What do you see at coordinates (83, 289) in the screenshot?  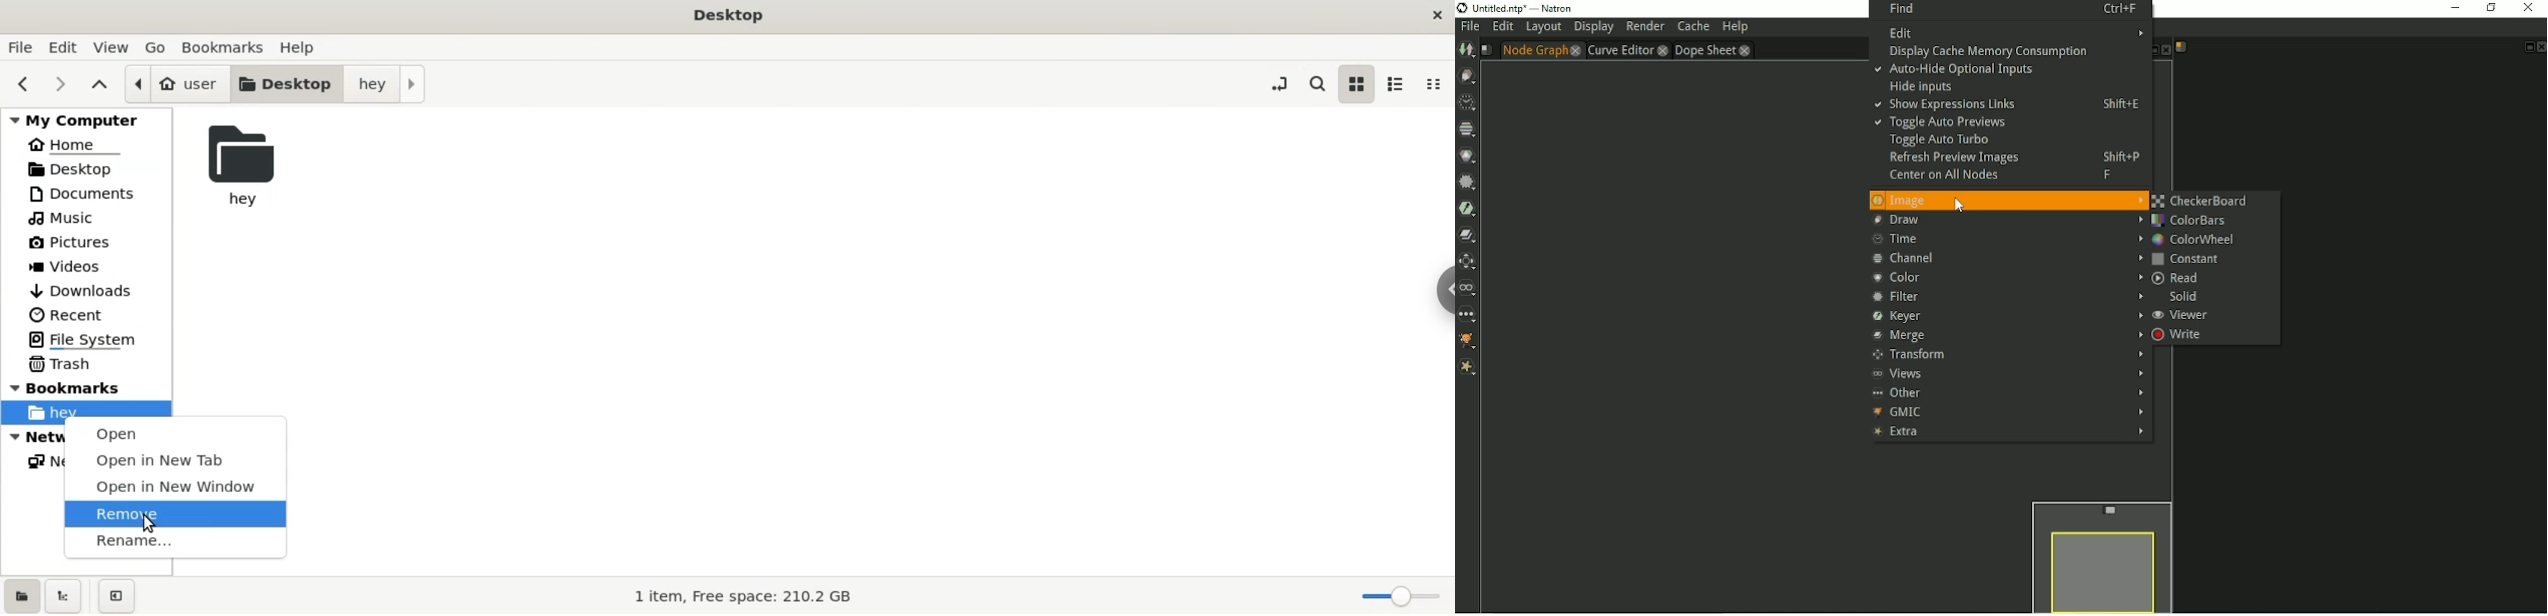 I see `downloads` at bounding box center [83, 289].